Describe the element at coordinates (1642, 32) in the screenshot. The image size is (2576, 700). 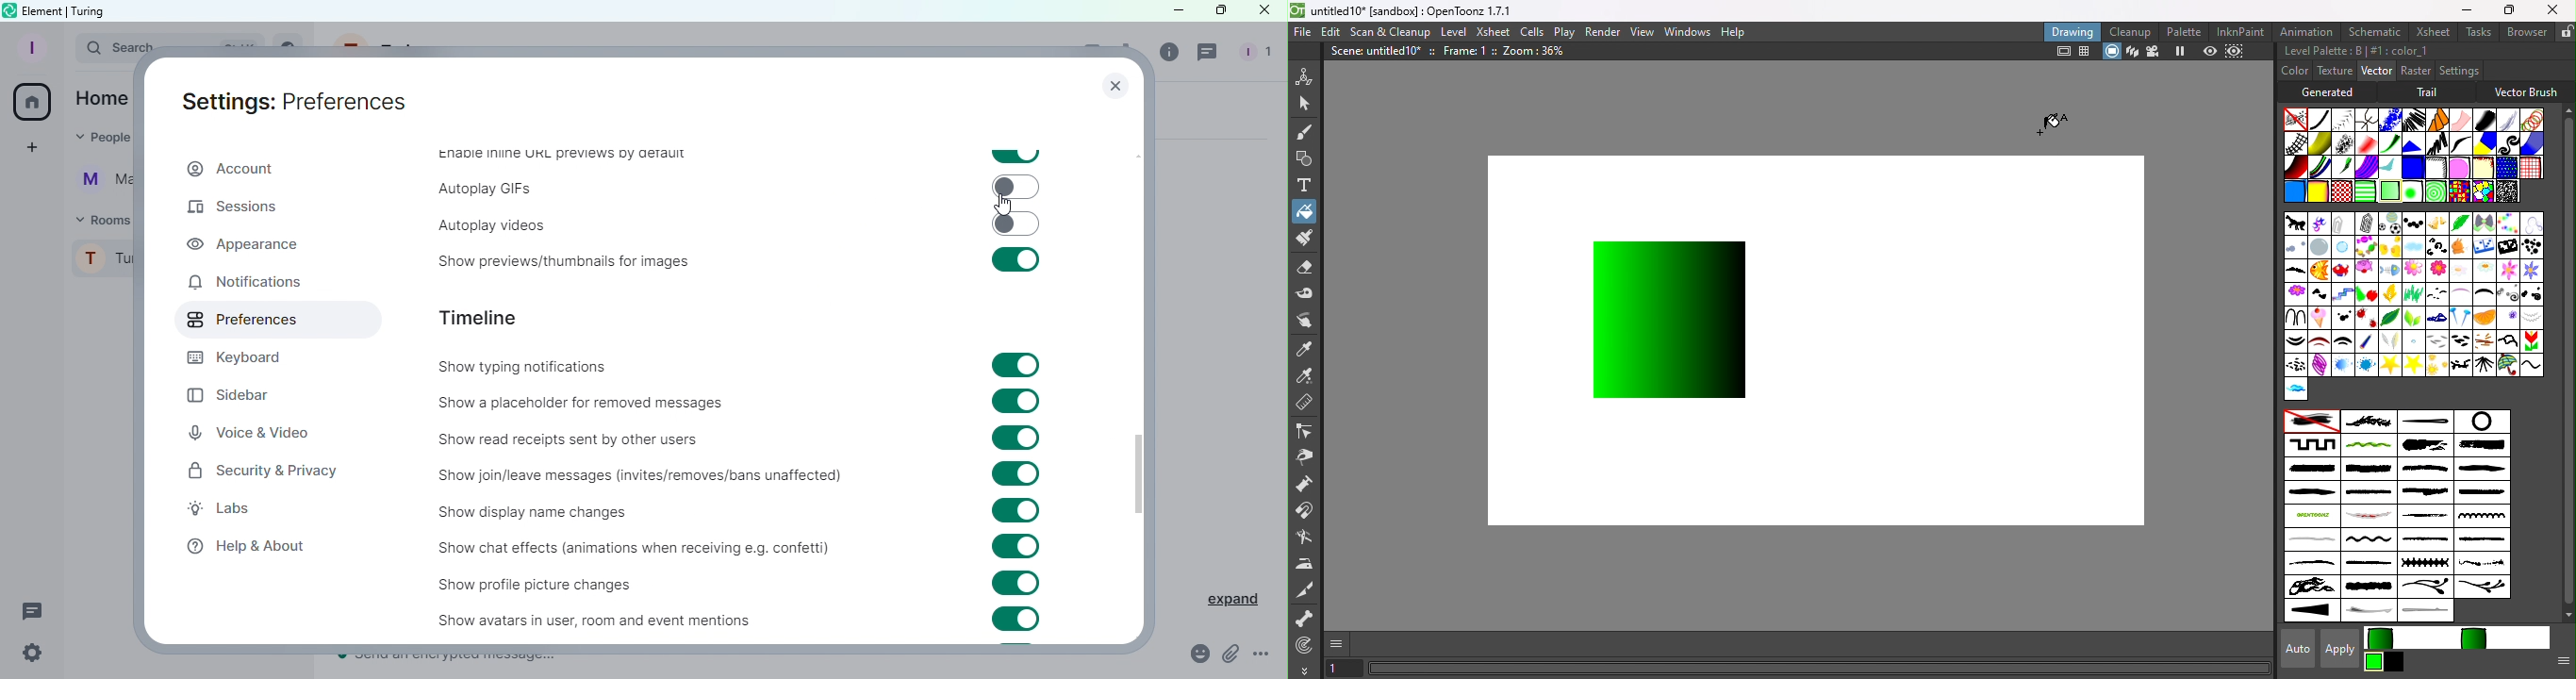
I see `View` at that location.